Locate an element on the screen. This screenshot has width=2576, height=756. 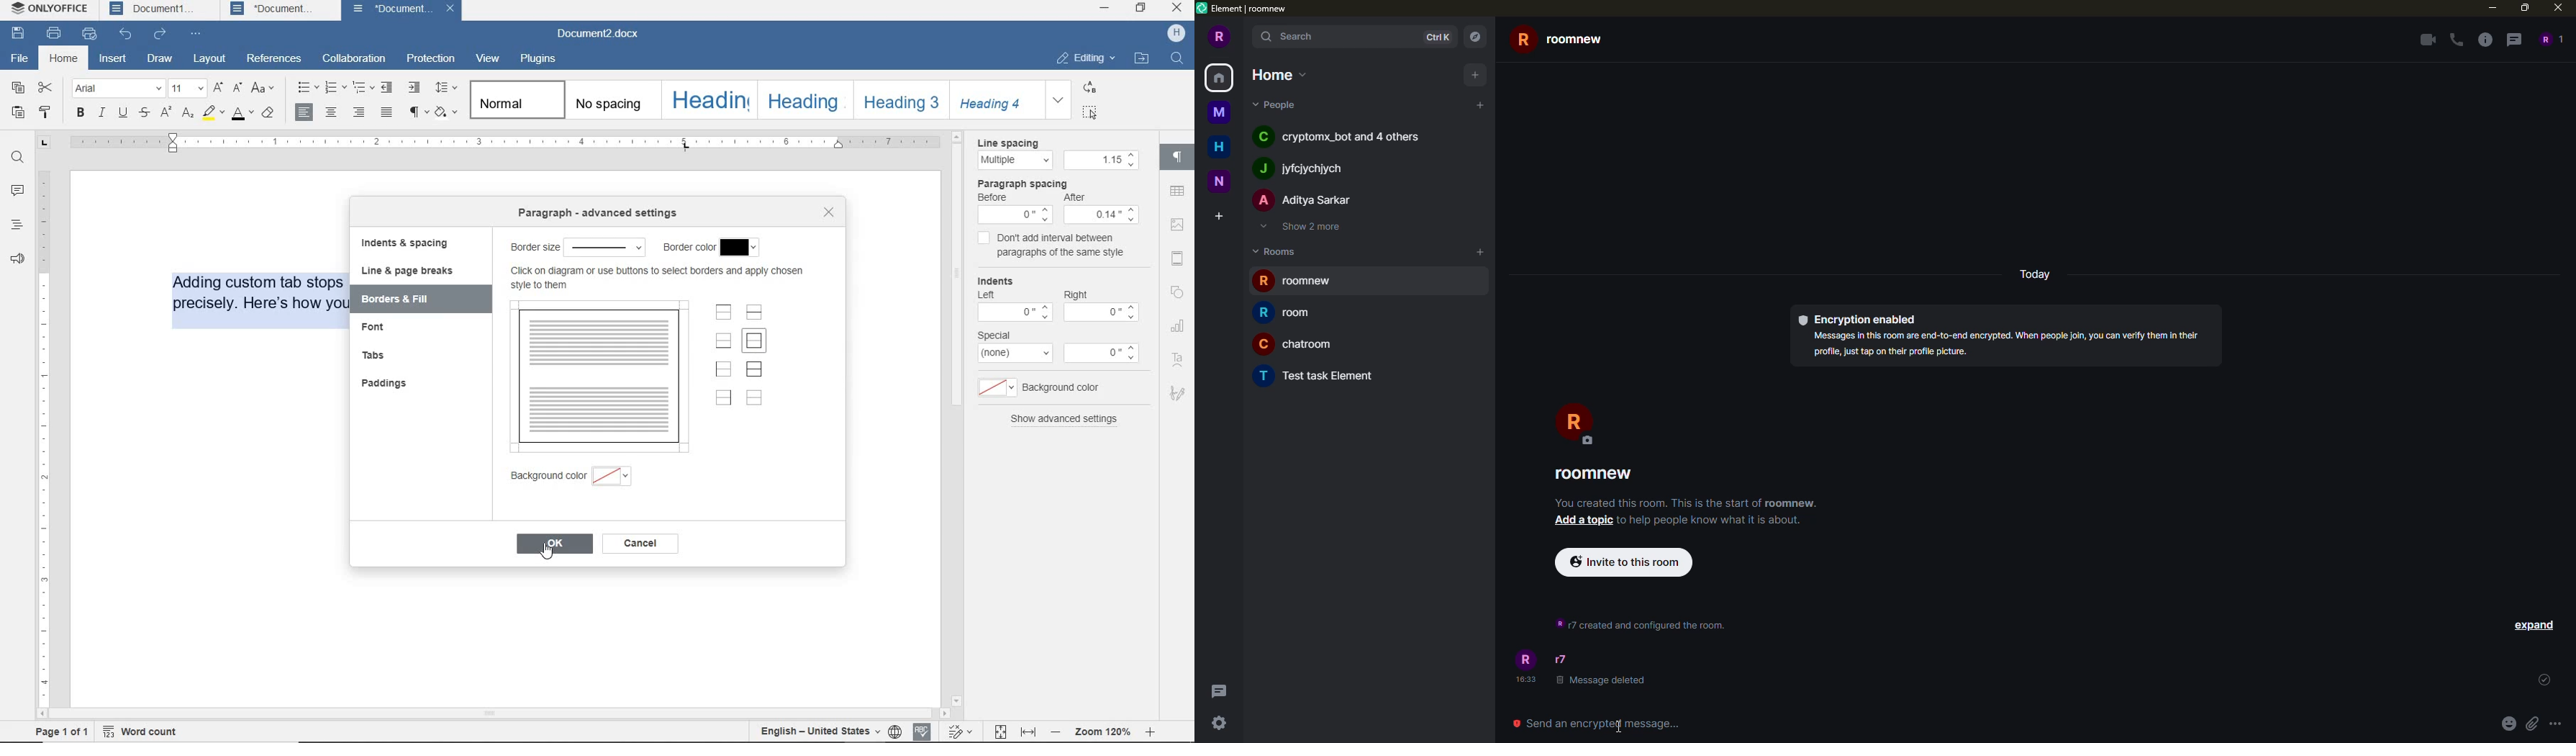
expand is located at coordinates (2534, 624).